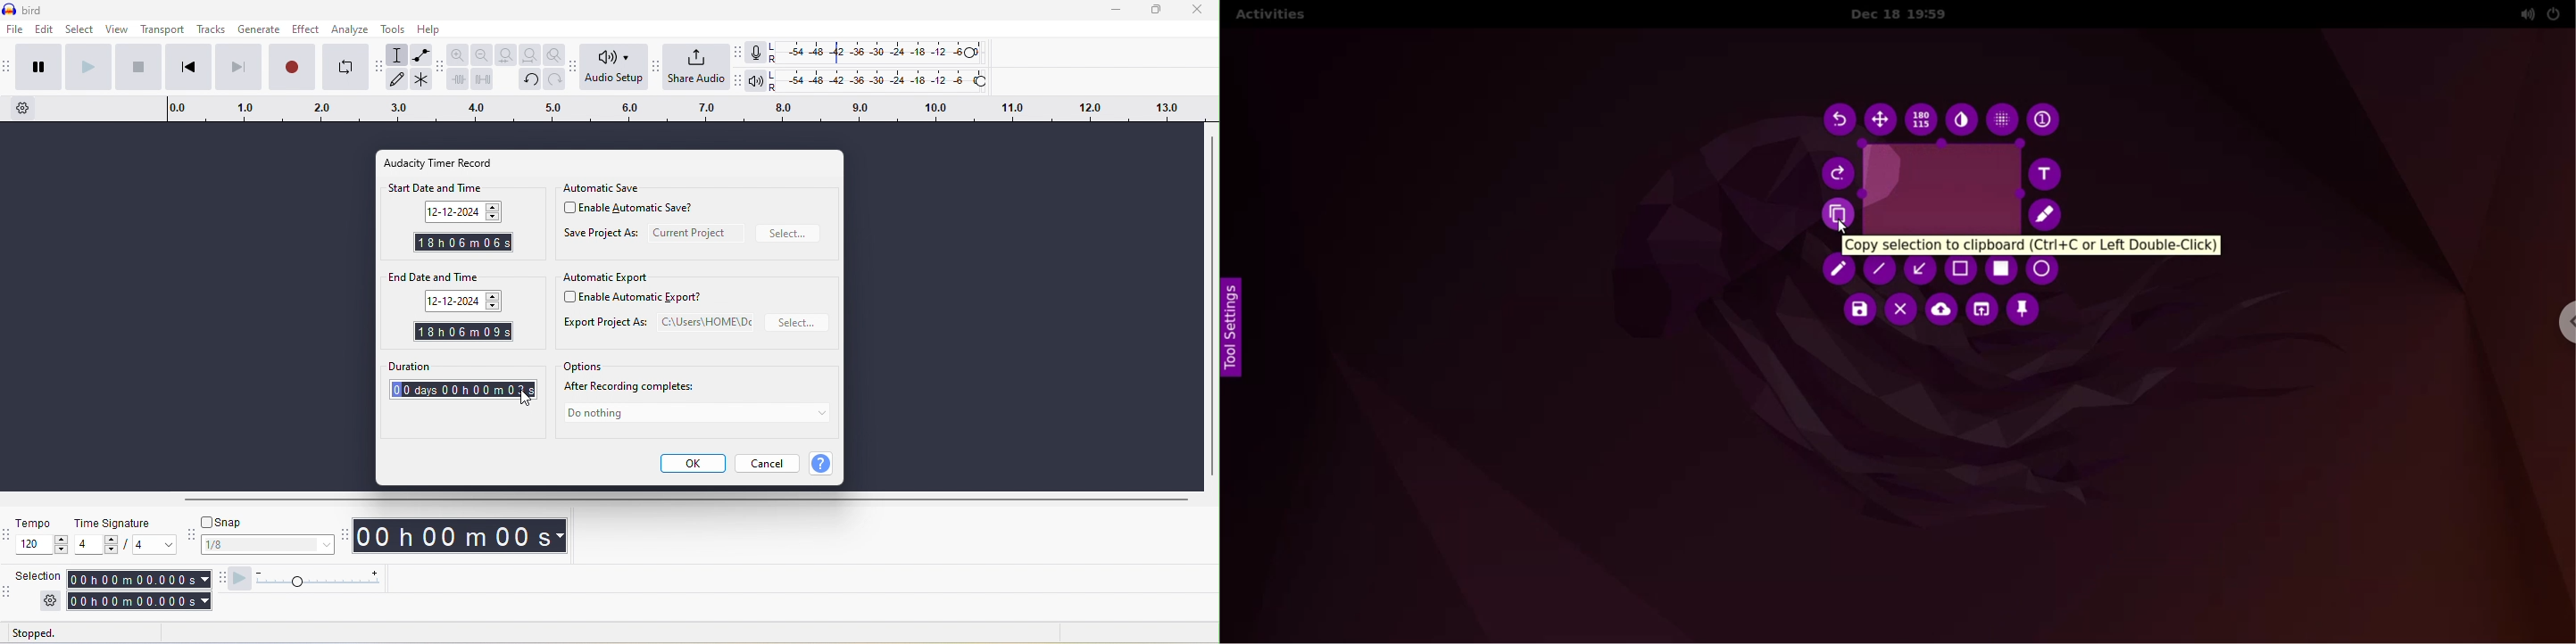 Image resolution: width=2576 pixels, height=644 pixels. I want to click on maximize, so click(1157, 11).